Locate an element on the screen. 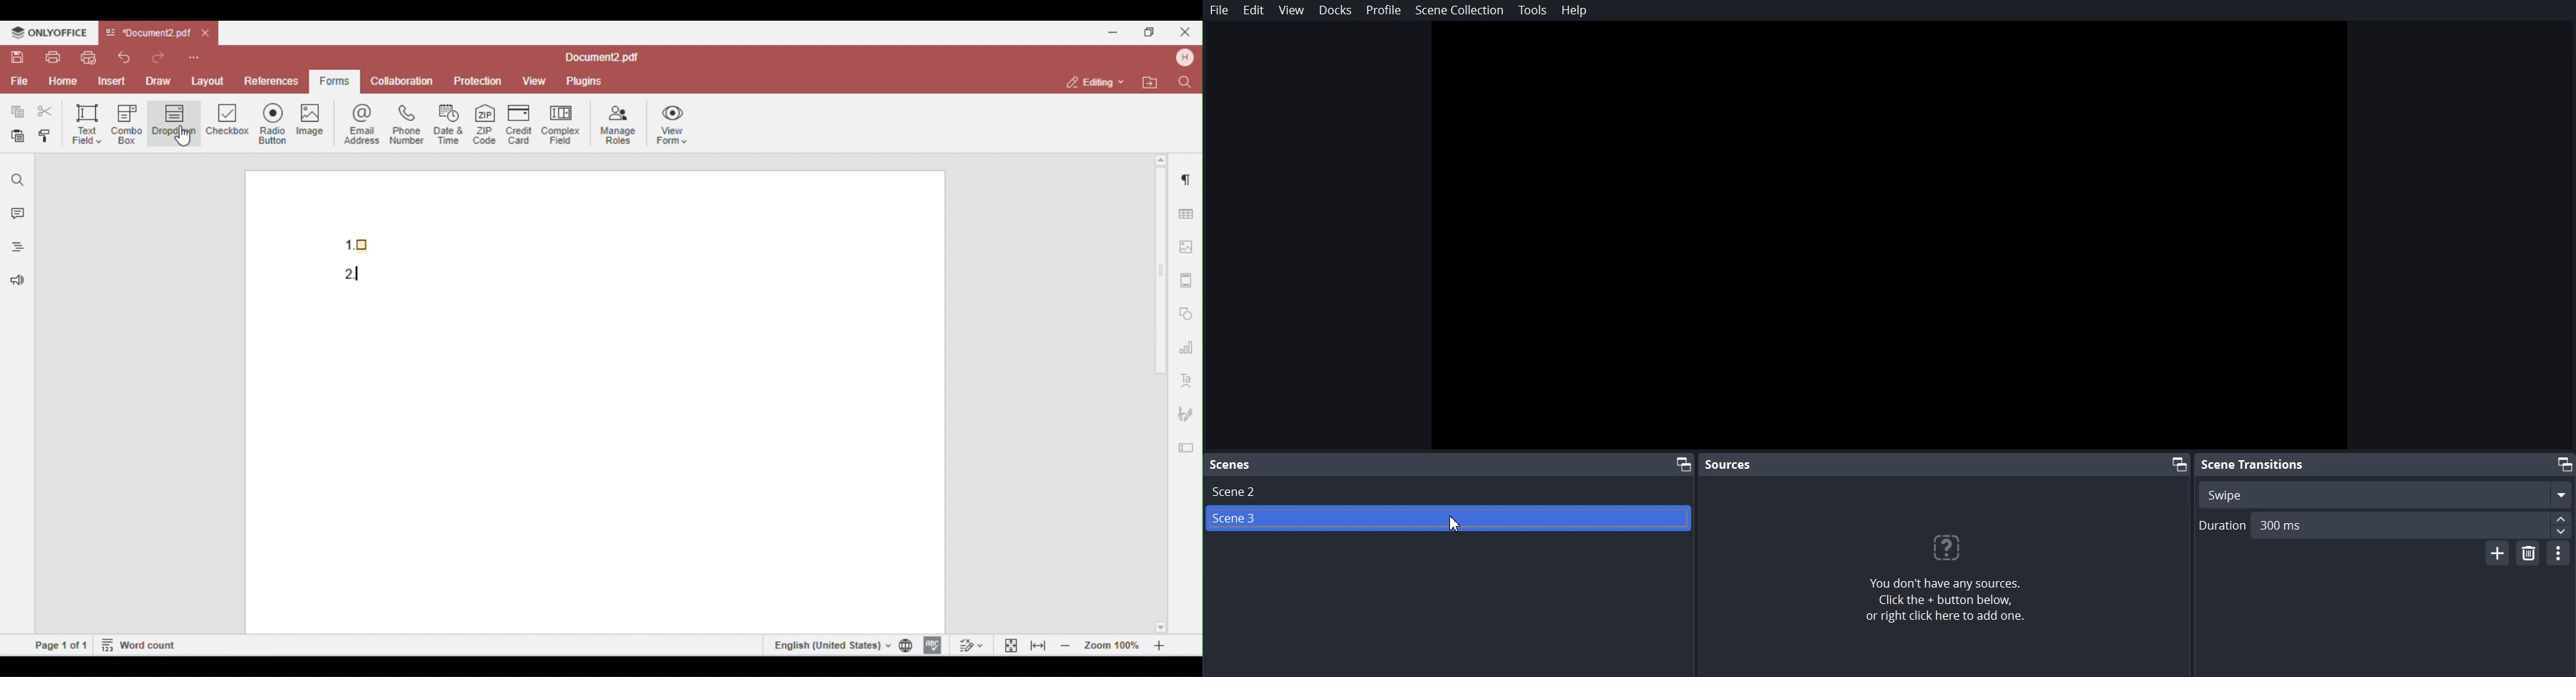 The height and width of the screenshot is (700, 2576). File is located at coordinates (1220, 9).